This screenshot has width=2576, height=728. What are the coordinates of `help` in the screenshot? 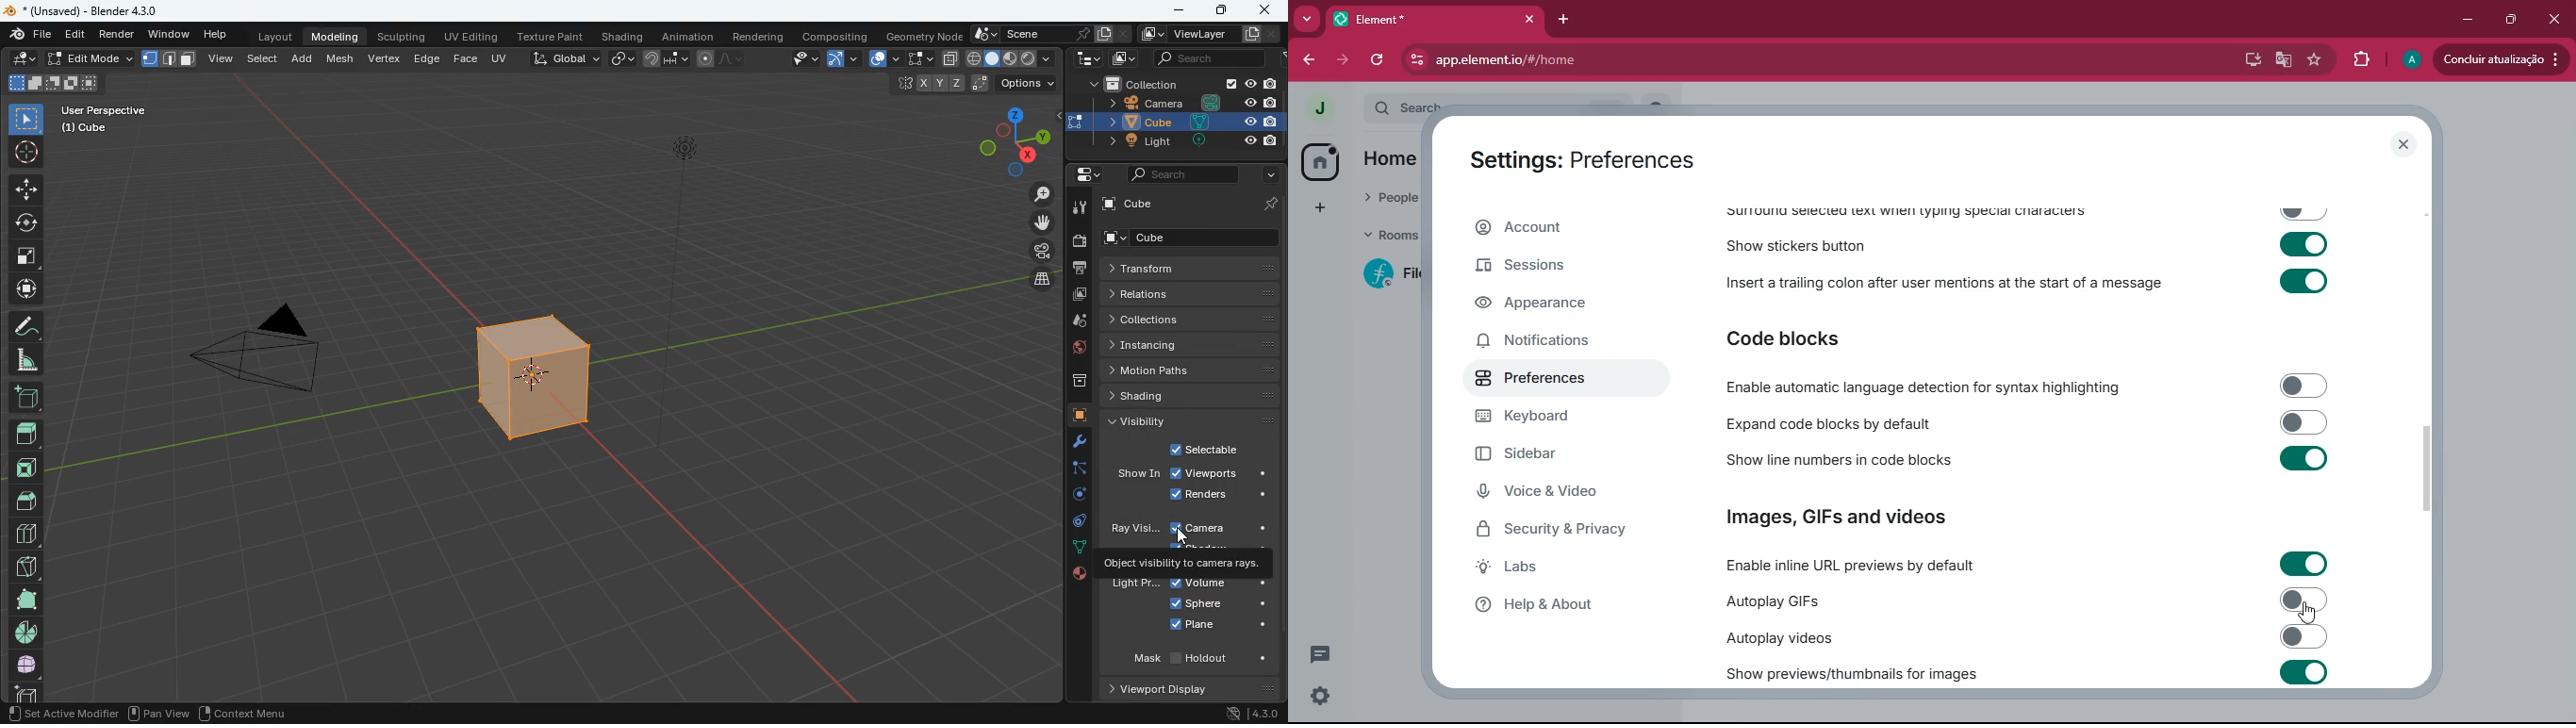 It's located at (1562, 605).